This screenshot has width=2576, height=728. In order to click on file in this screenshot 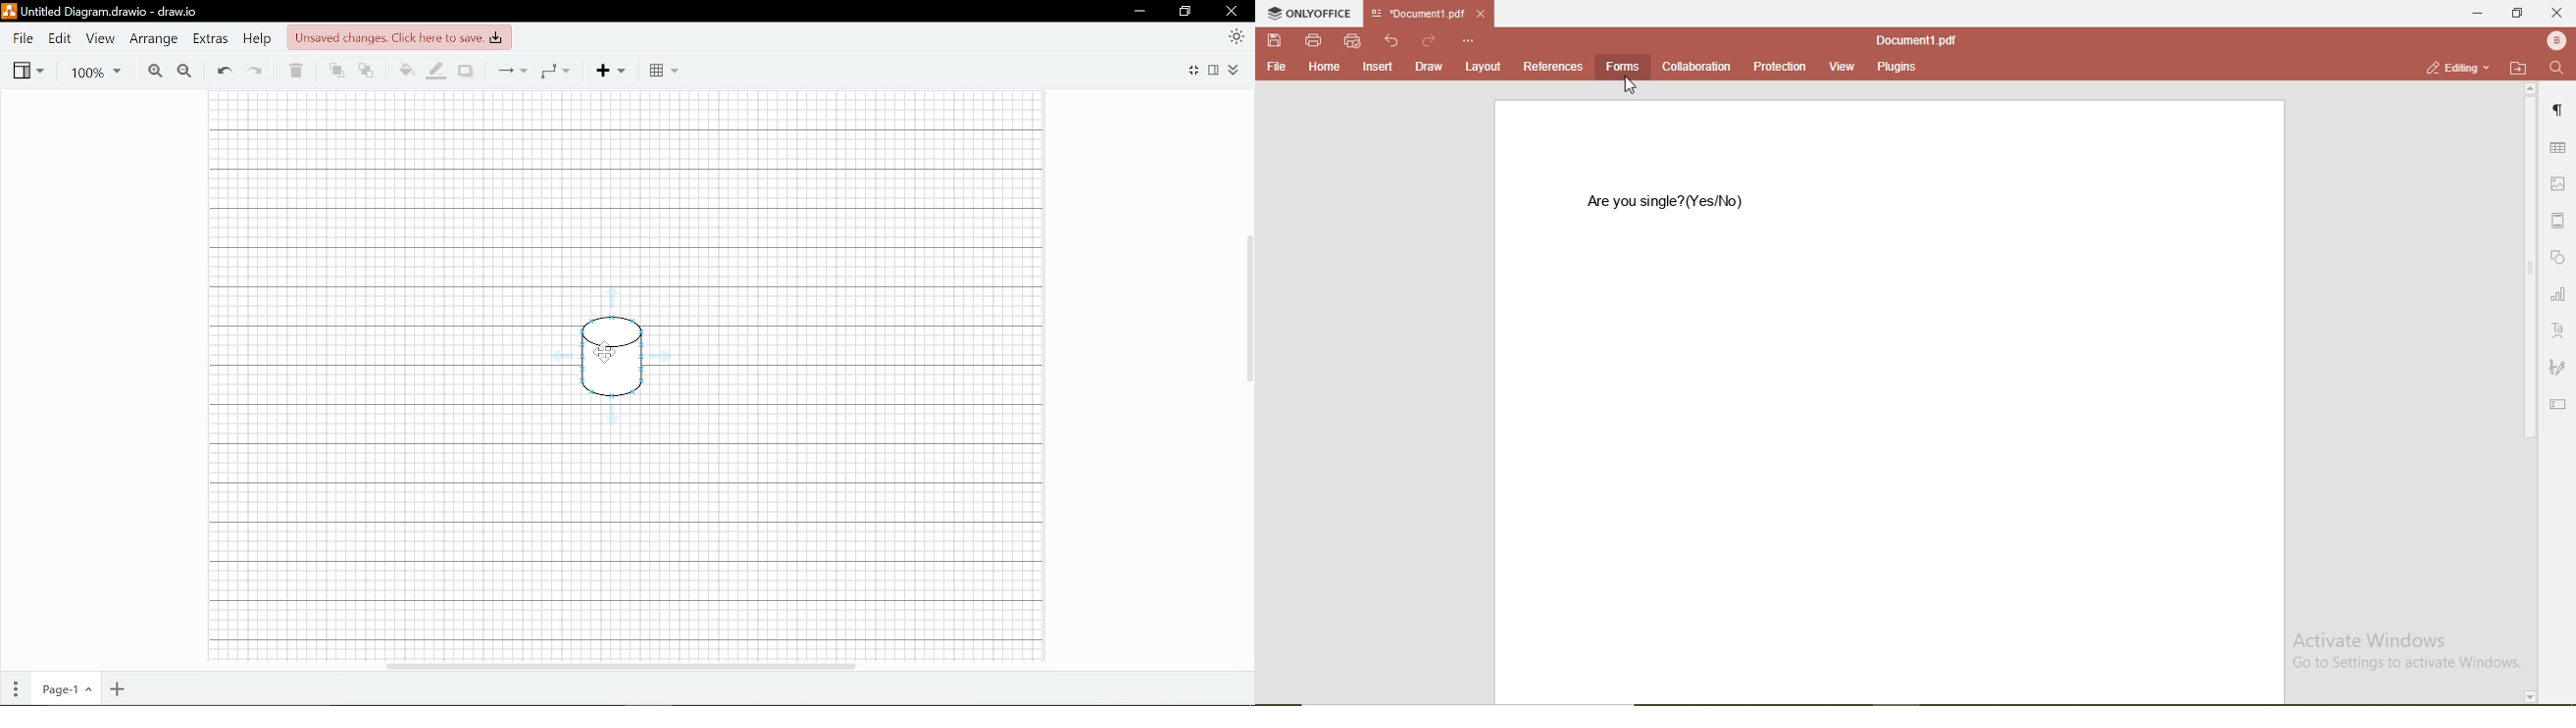, I will do `click(1277, 68)`.